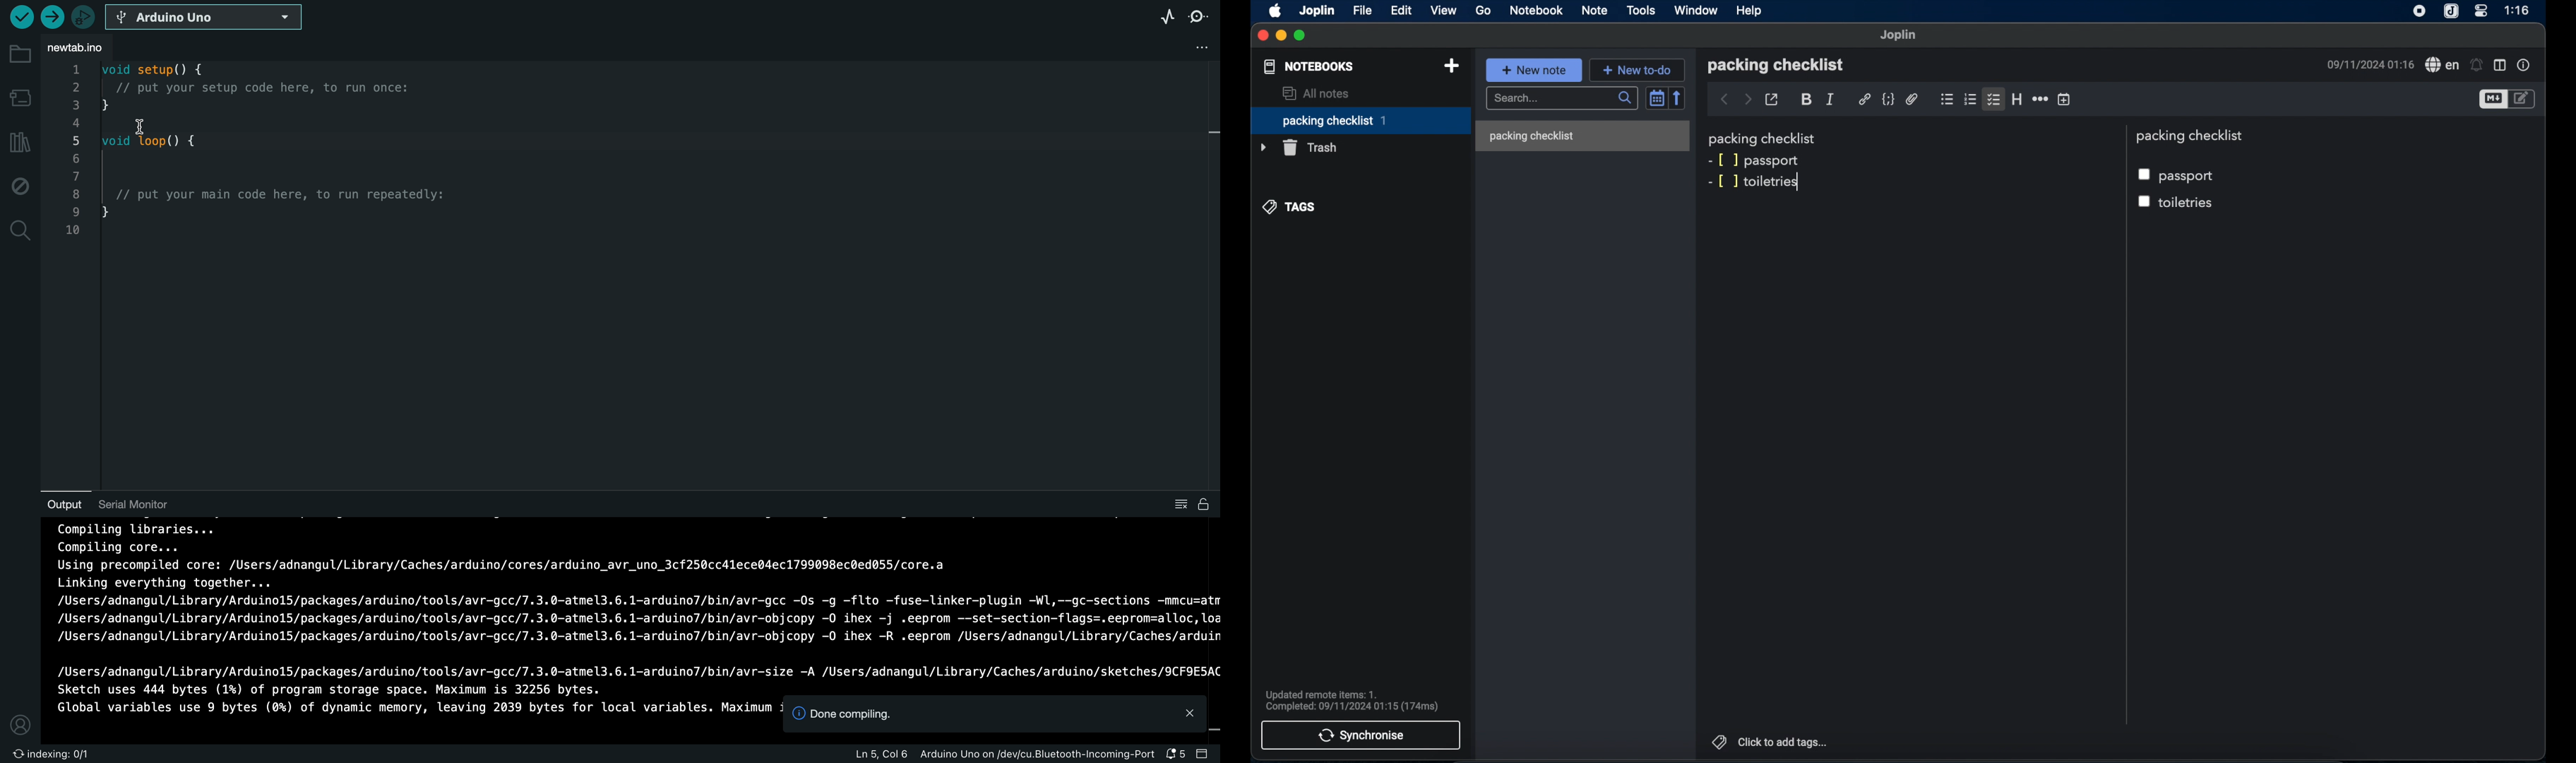  What do you see at coordinates (2451, 11) in the screenshot?
I see `joplin icone` at bounding box center [2451, 11].